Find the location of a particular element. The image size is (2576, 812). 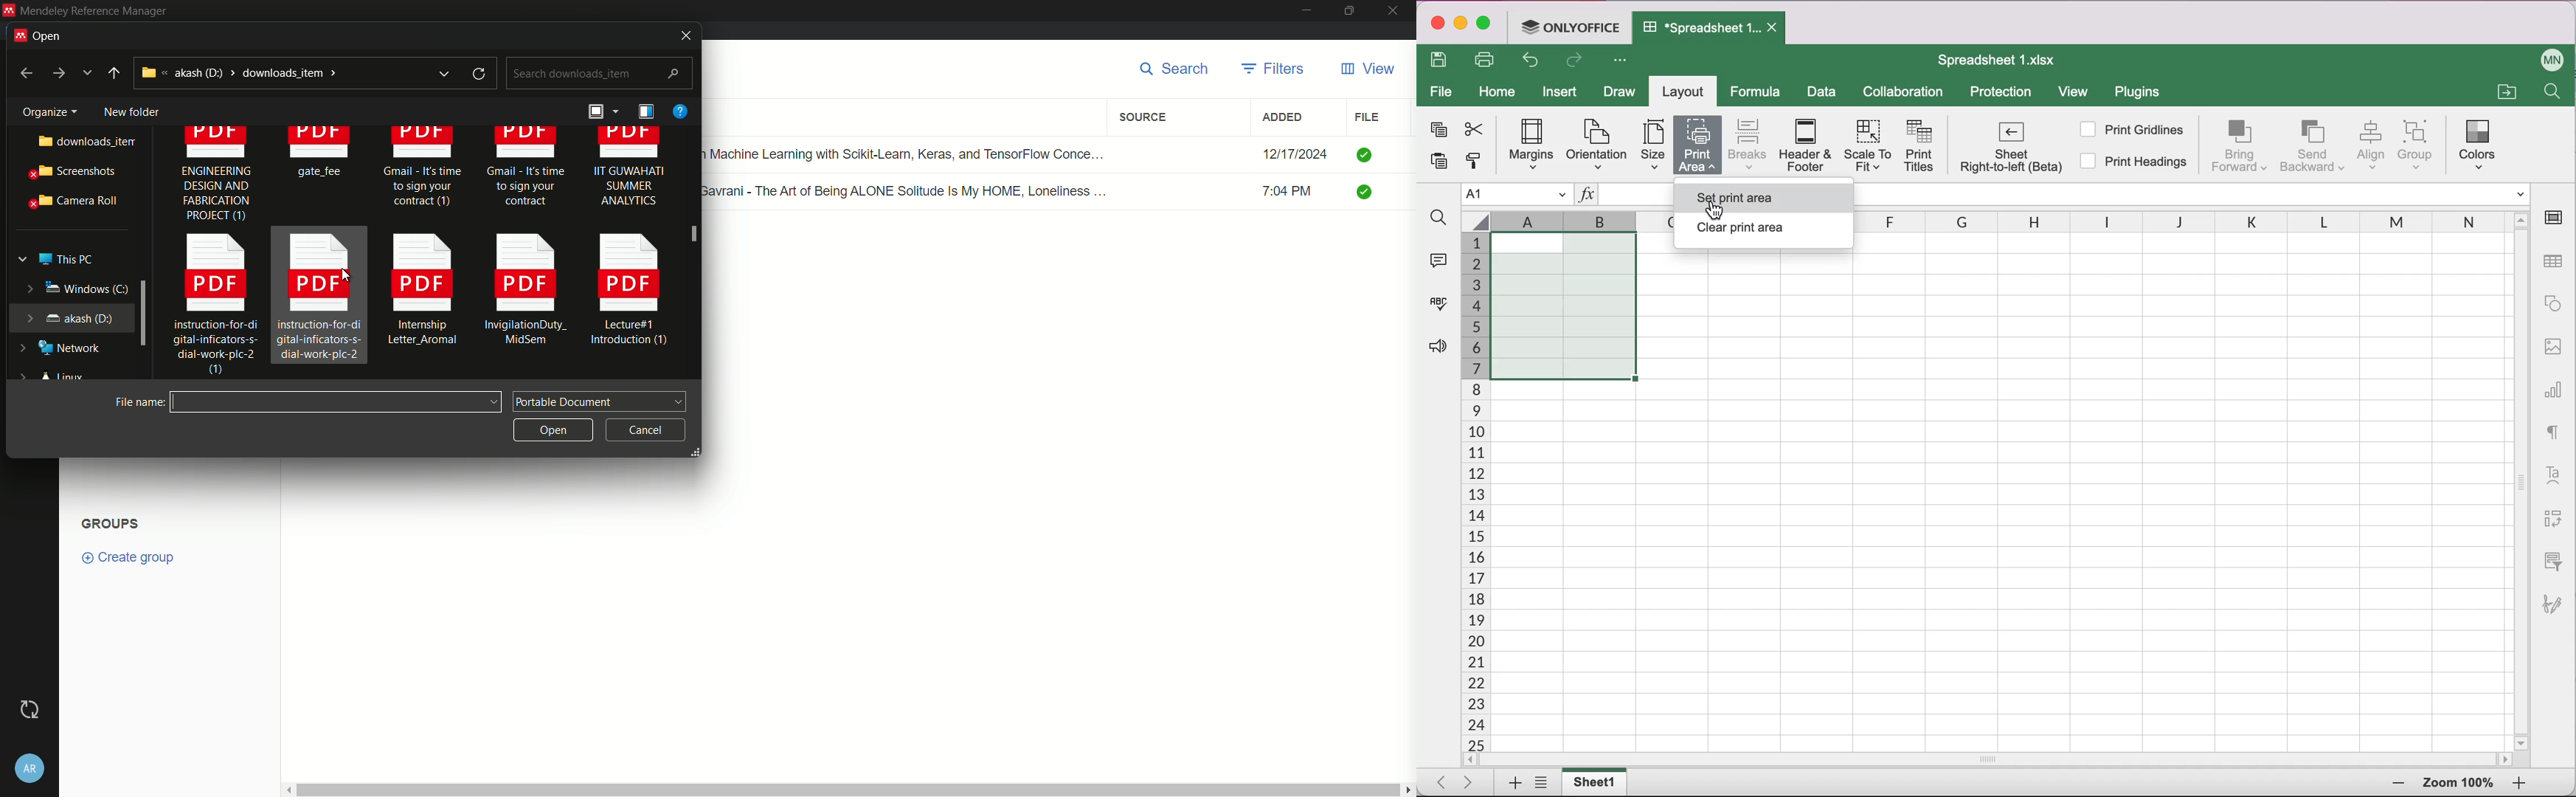

search downloads_item is located at coordinates (598, 74).